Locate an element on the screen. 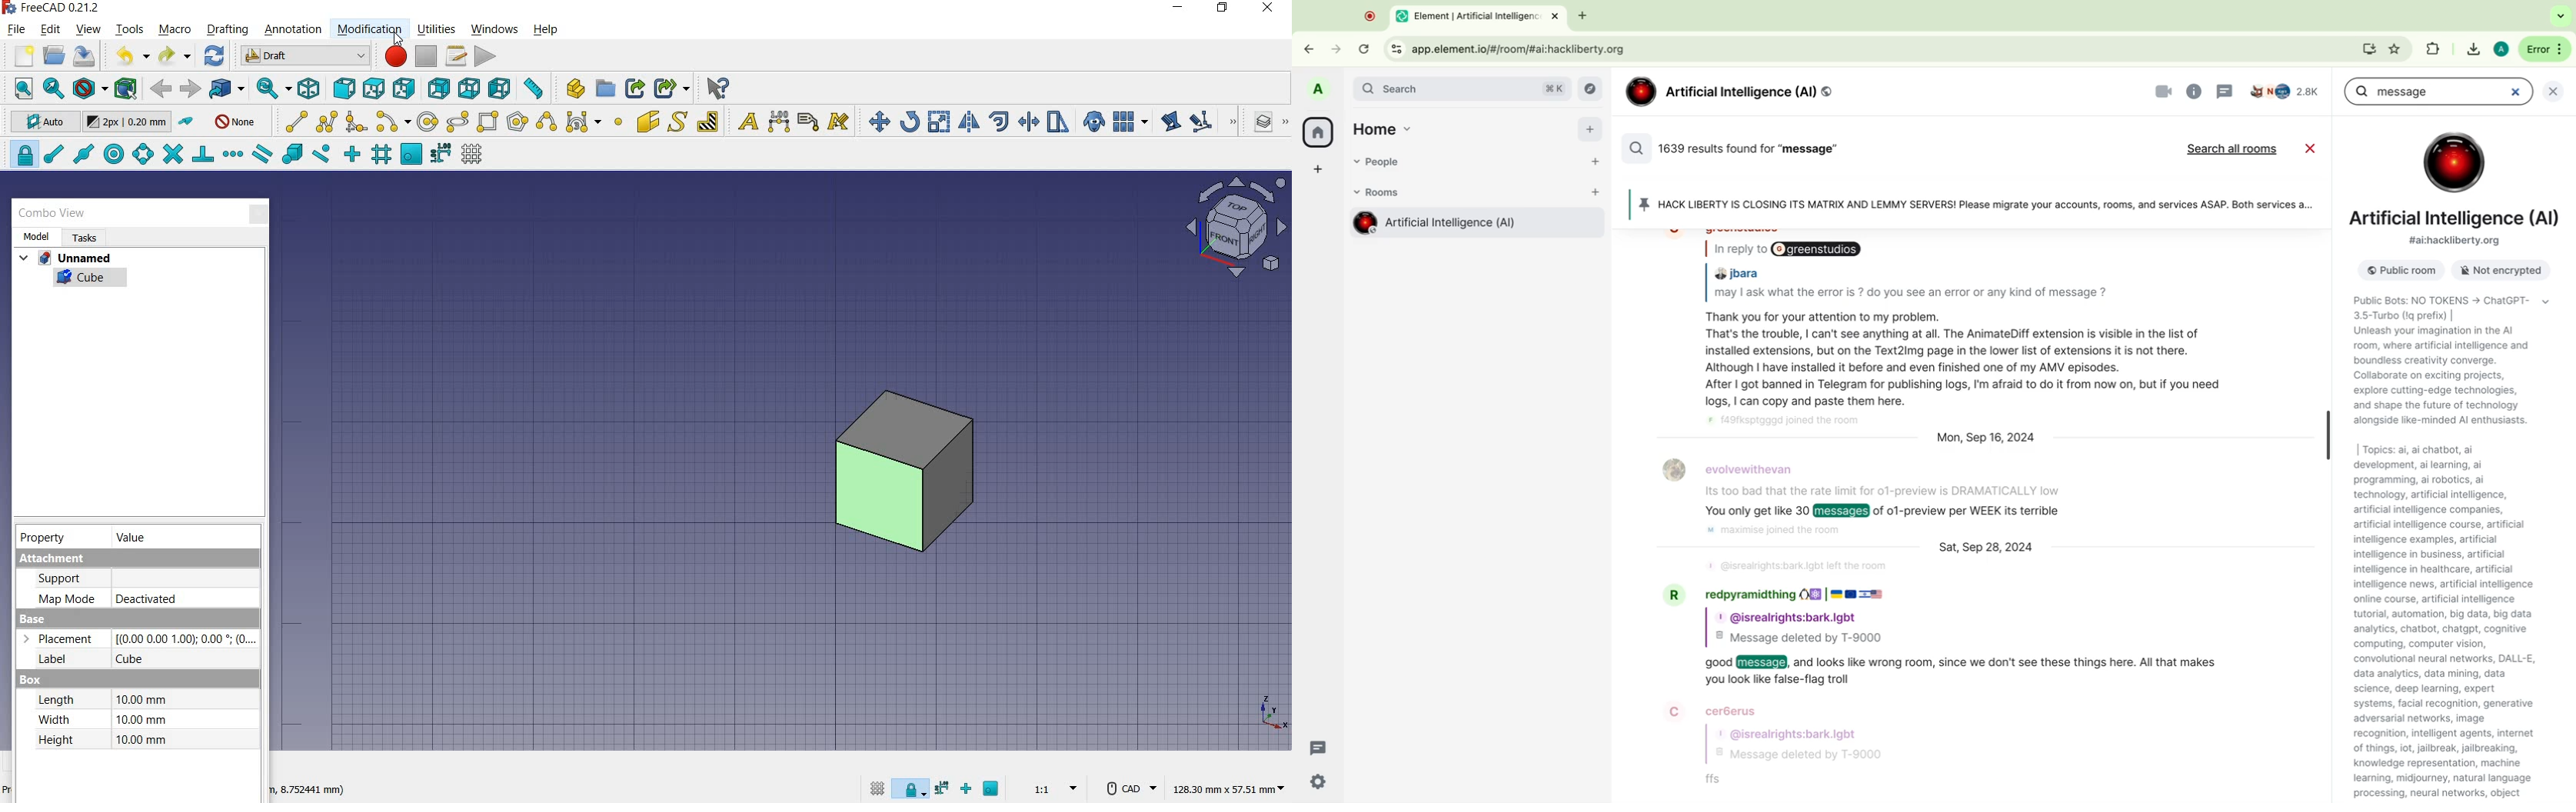 The height and width of the screenshot is (812, 2576). set scale is located at coordinates (1054, 788).